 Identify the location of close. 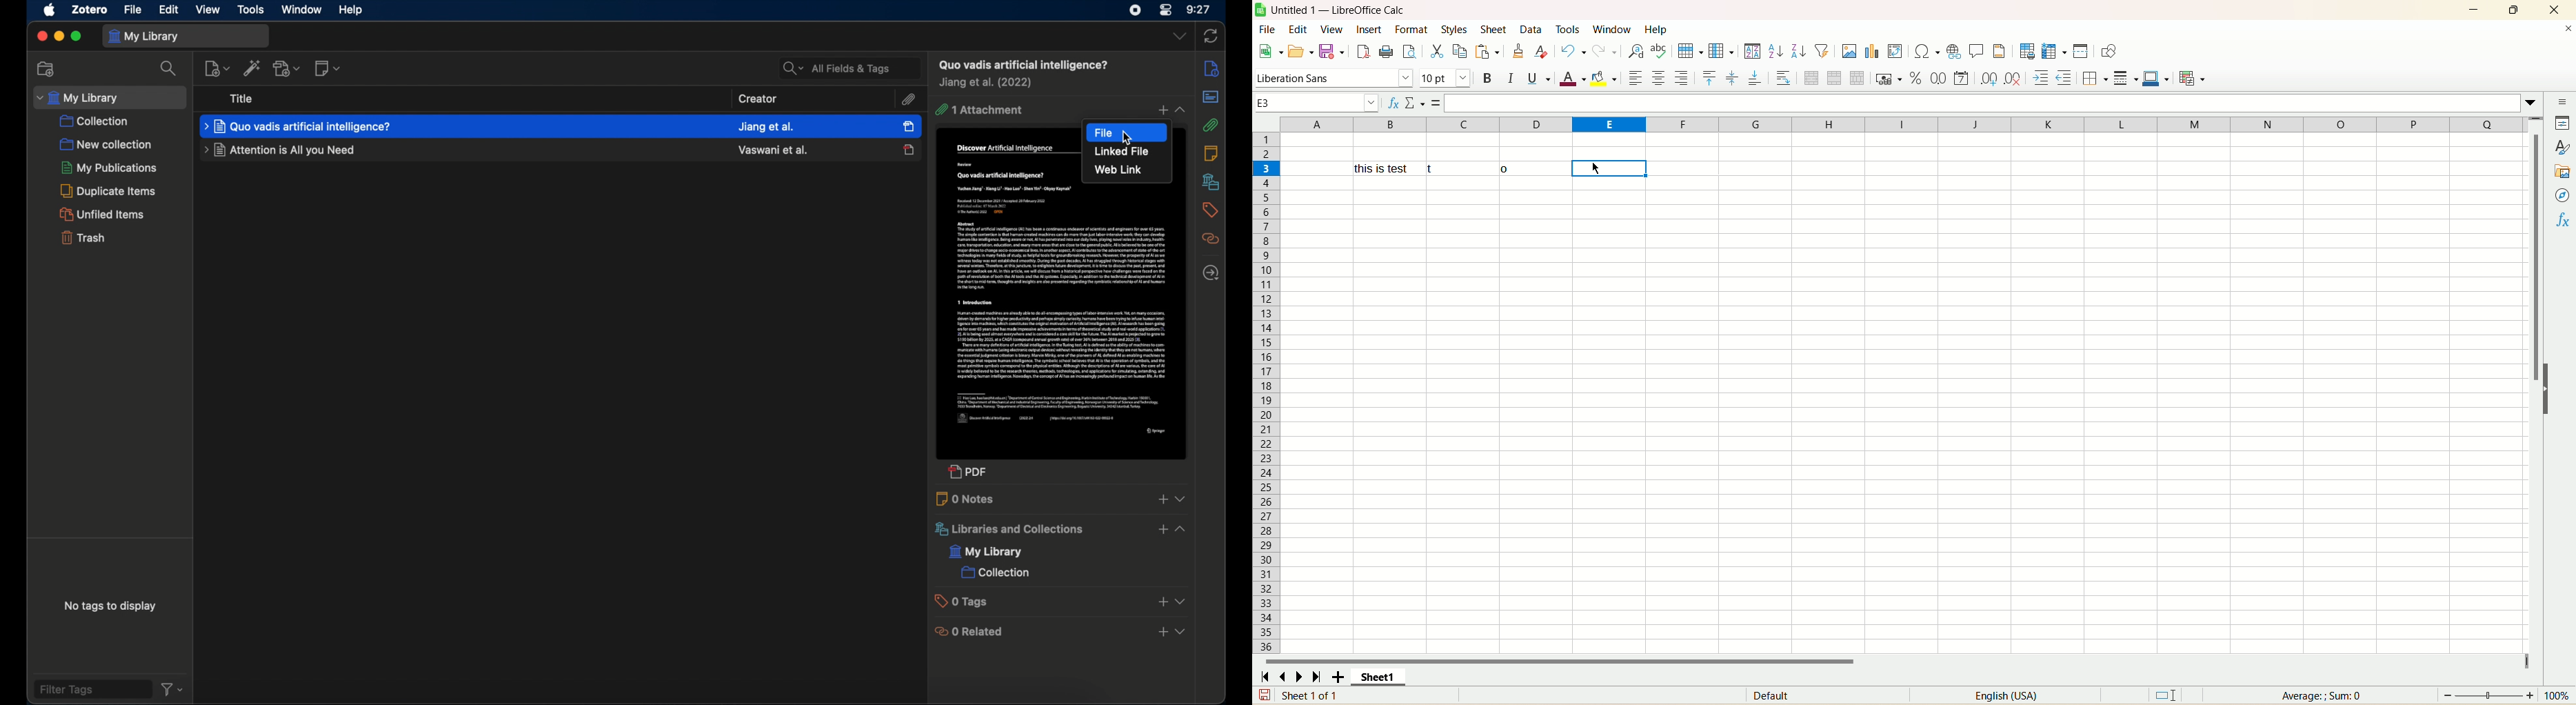
(2551, 9).